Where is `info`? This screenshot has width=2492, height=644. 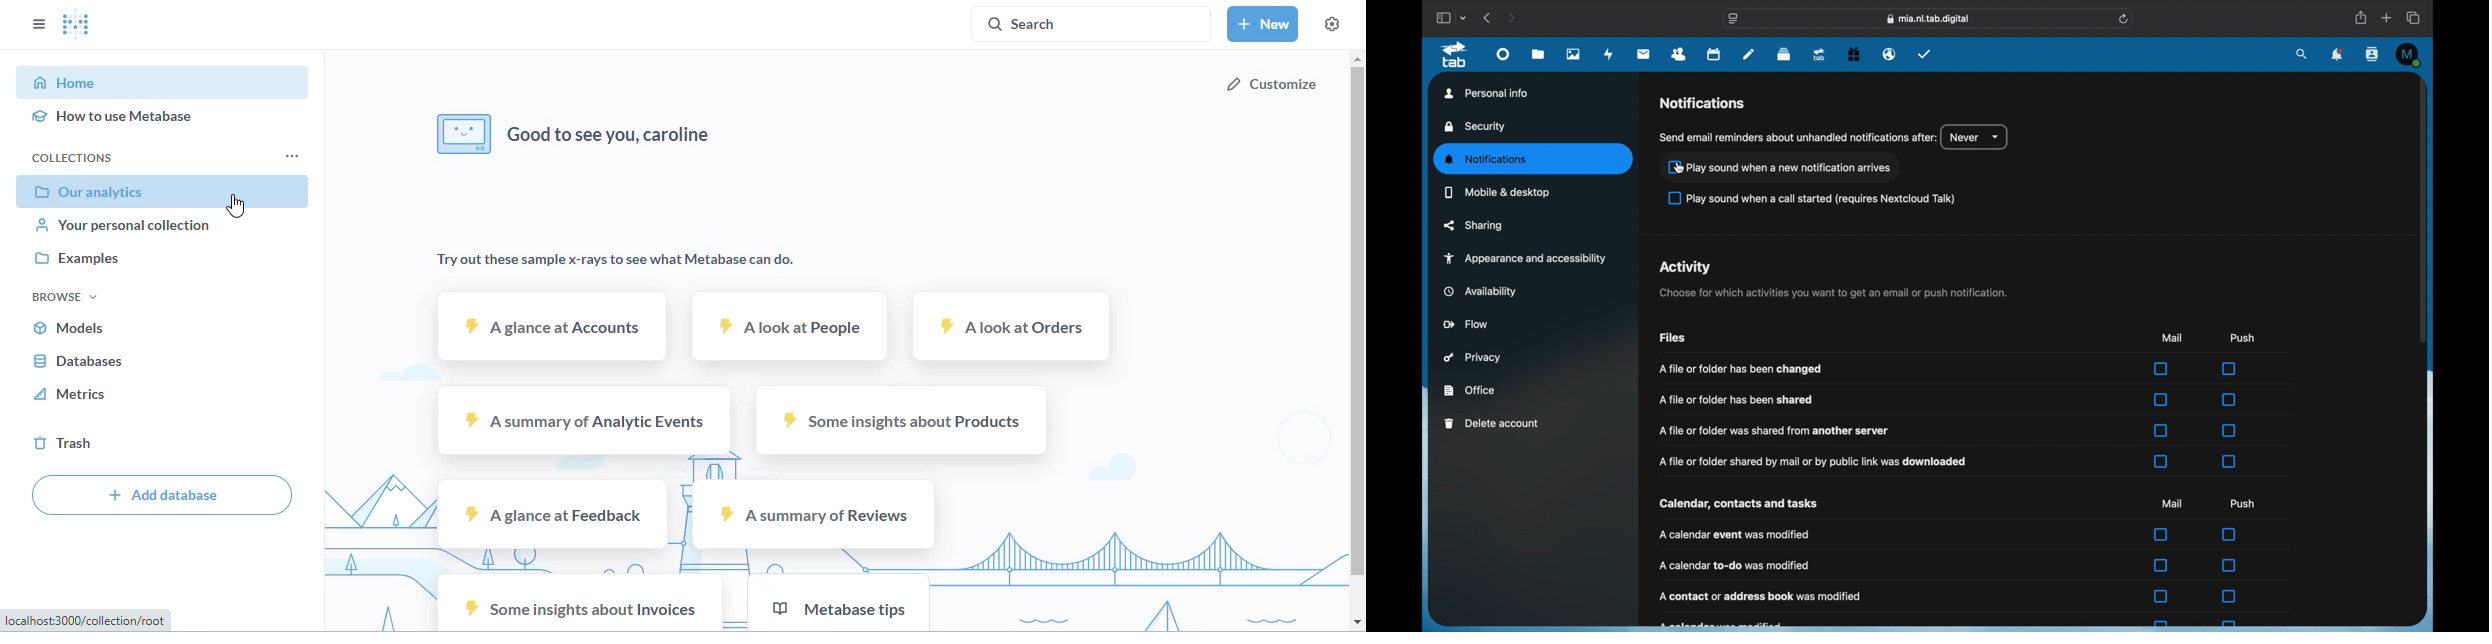 info is located at coordinates (1762, 597).